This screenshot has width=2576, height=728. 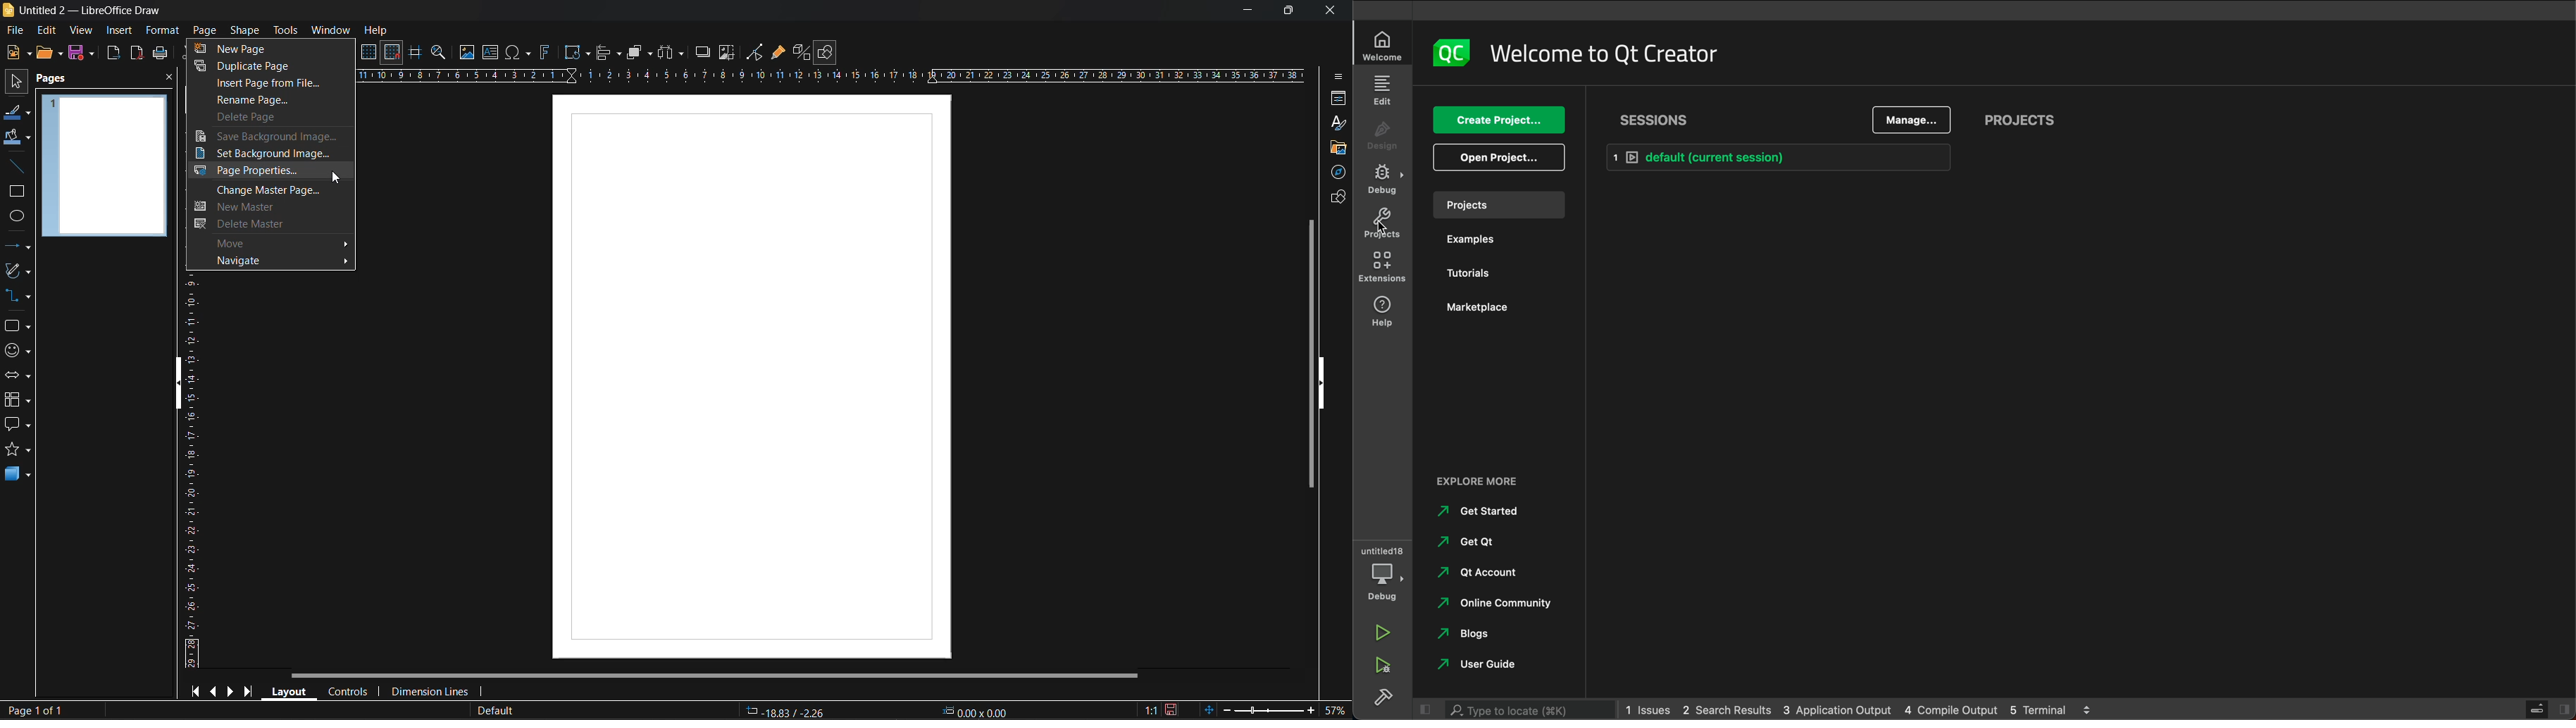 I want to click on zoom and pan, so click(x=437, y=52).